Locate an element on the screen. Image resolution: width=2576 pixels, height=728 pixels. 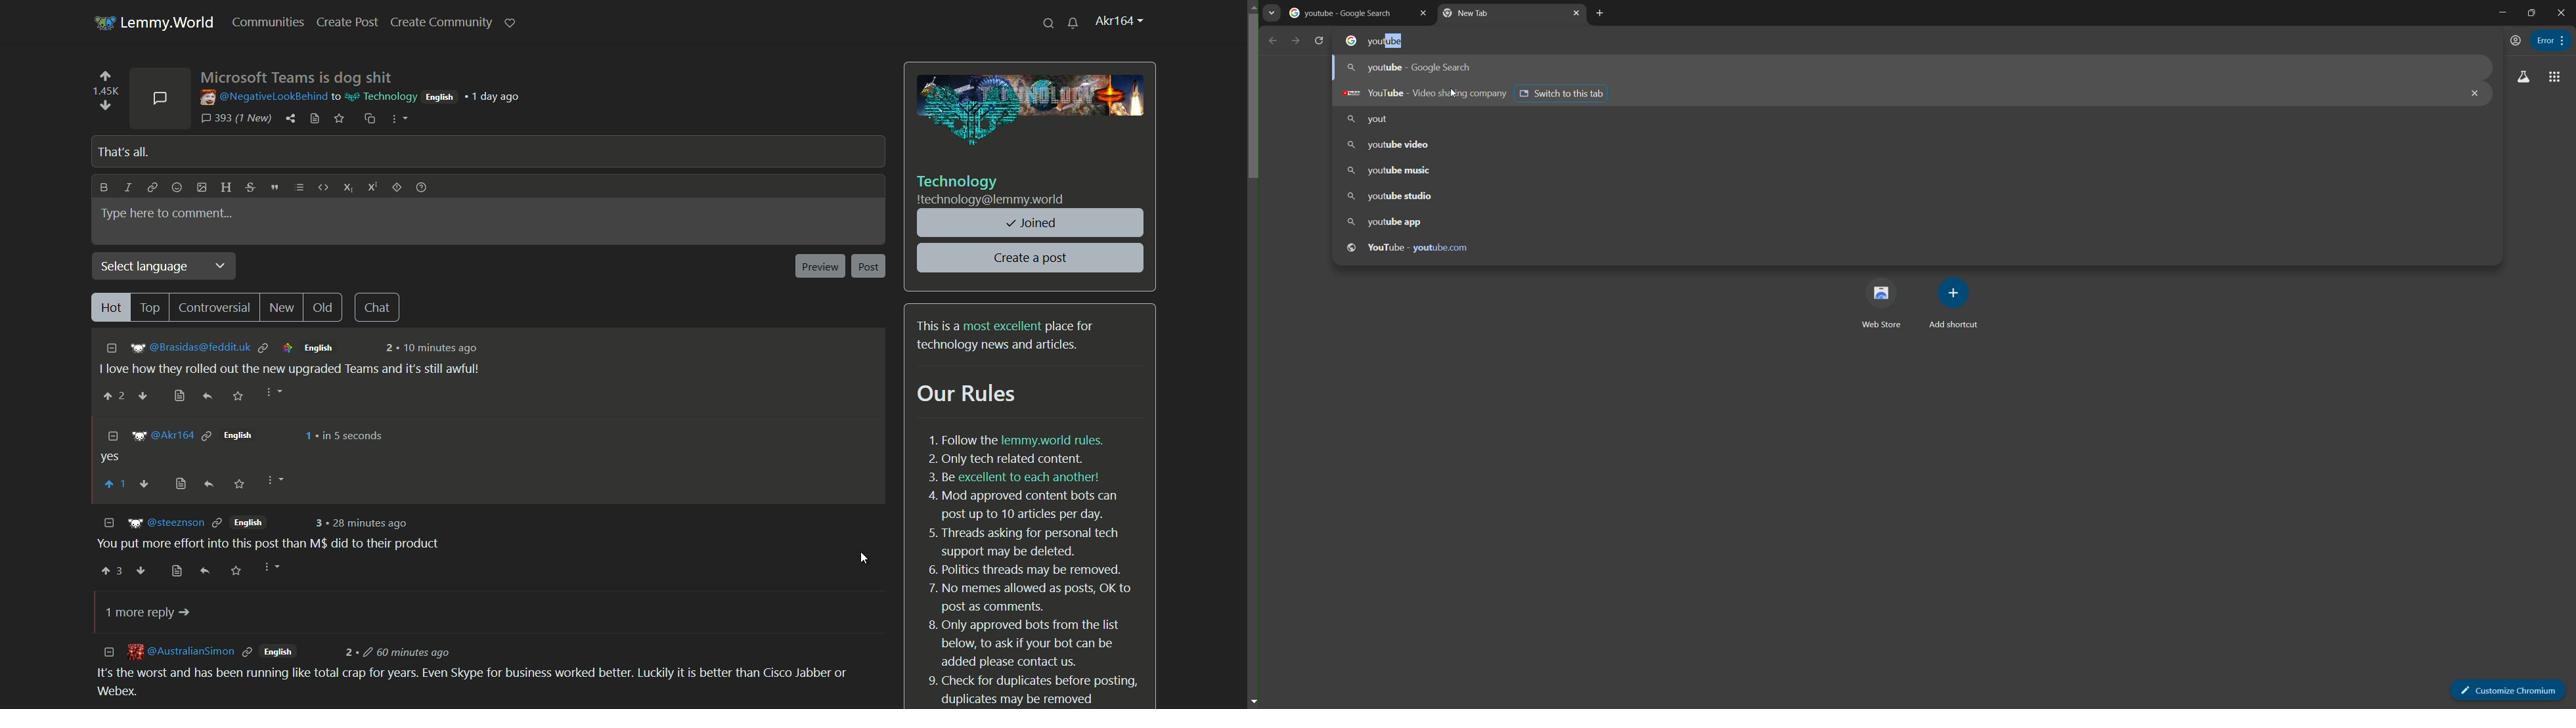
copy is located at coordinates (368, 118).